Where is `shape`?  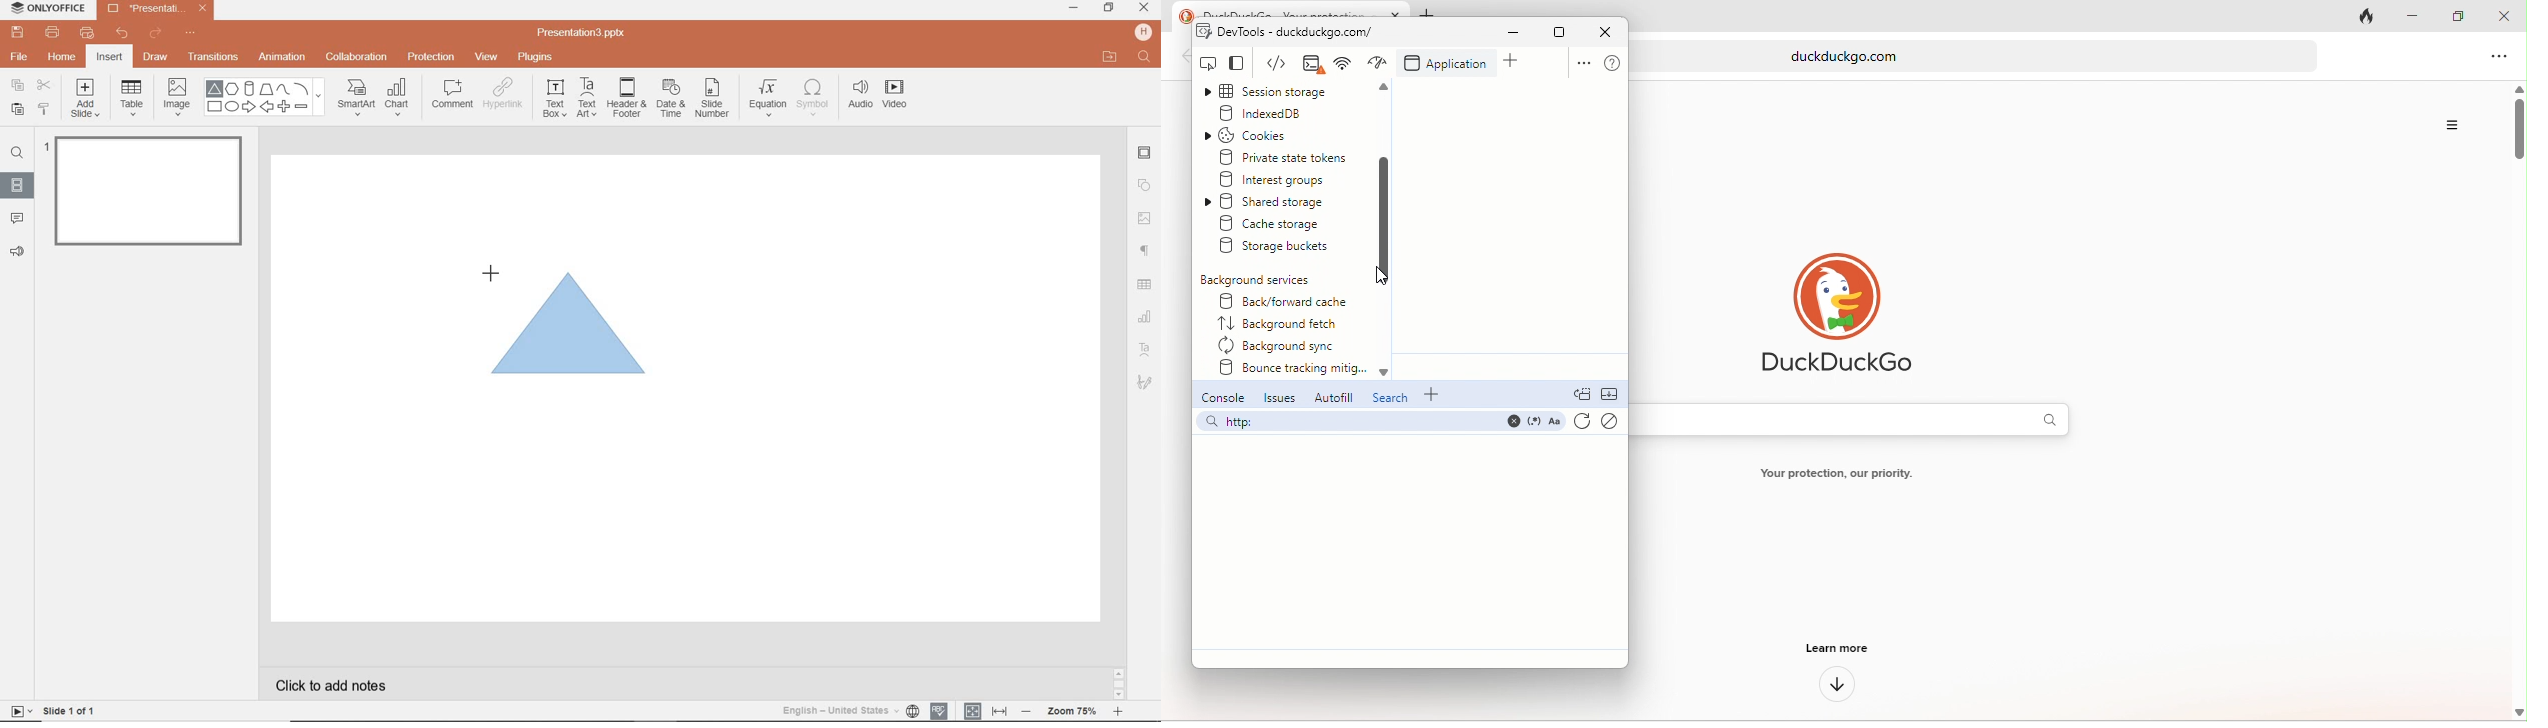
shape is located at coordinates (573, 324).